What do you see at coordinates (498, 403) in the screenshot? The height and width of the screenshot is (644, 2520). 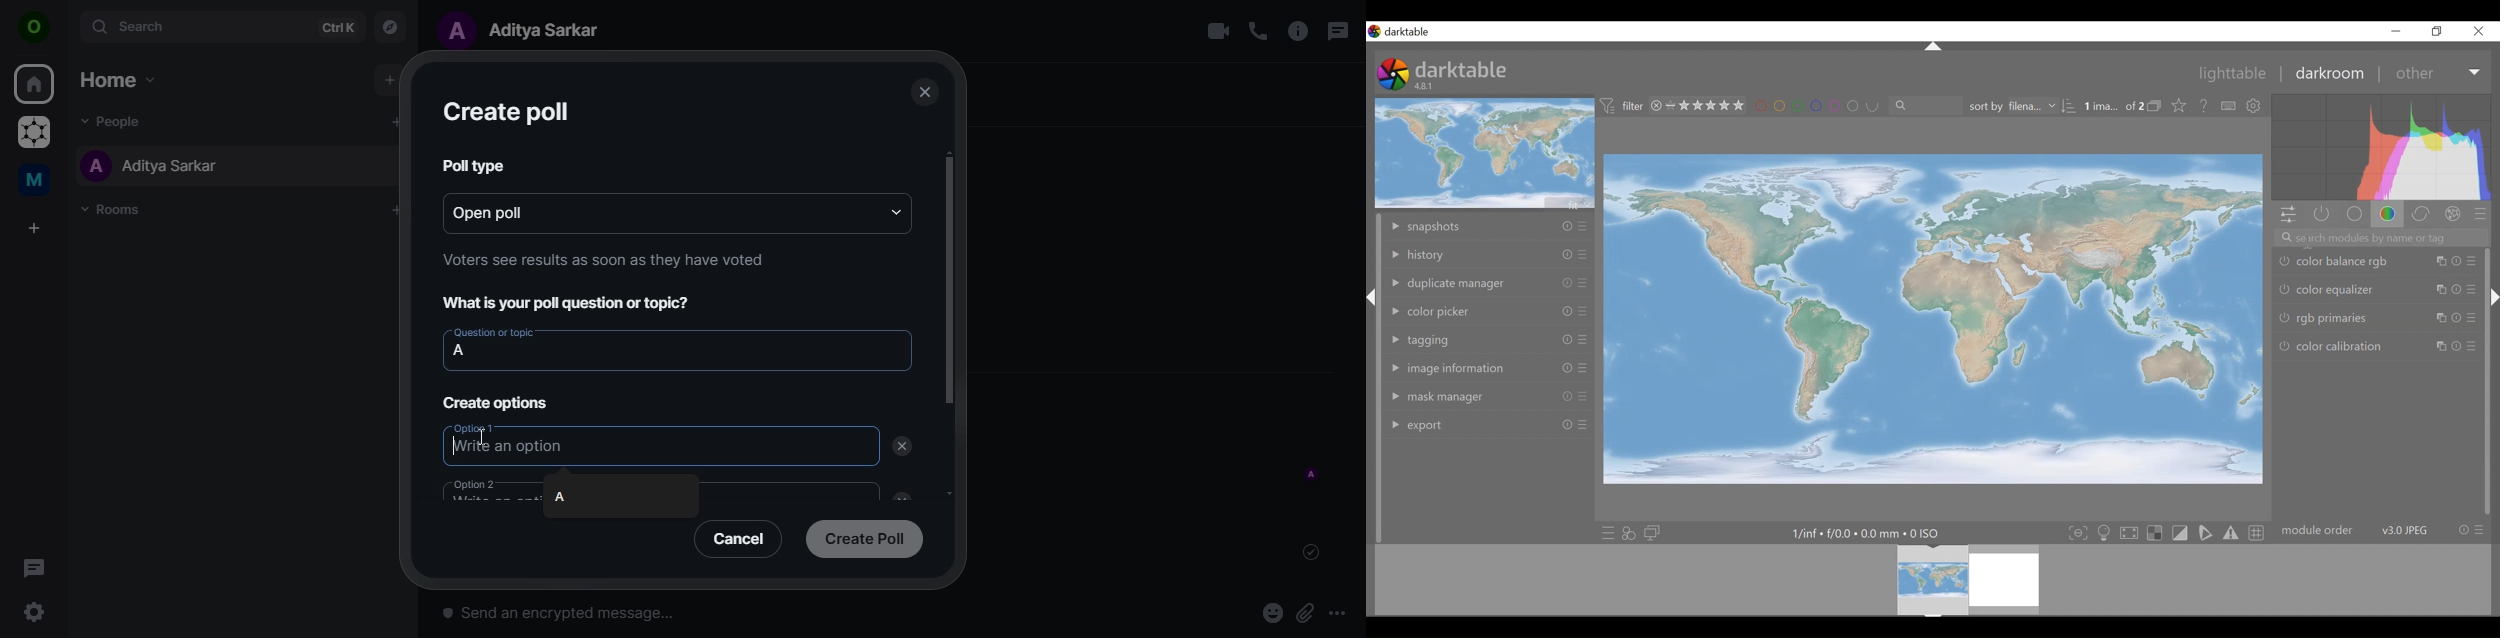 I see `create options` at bounding box center [498, 403].